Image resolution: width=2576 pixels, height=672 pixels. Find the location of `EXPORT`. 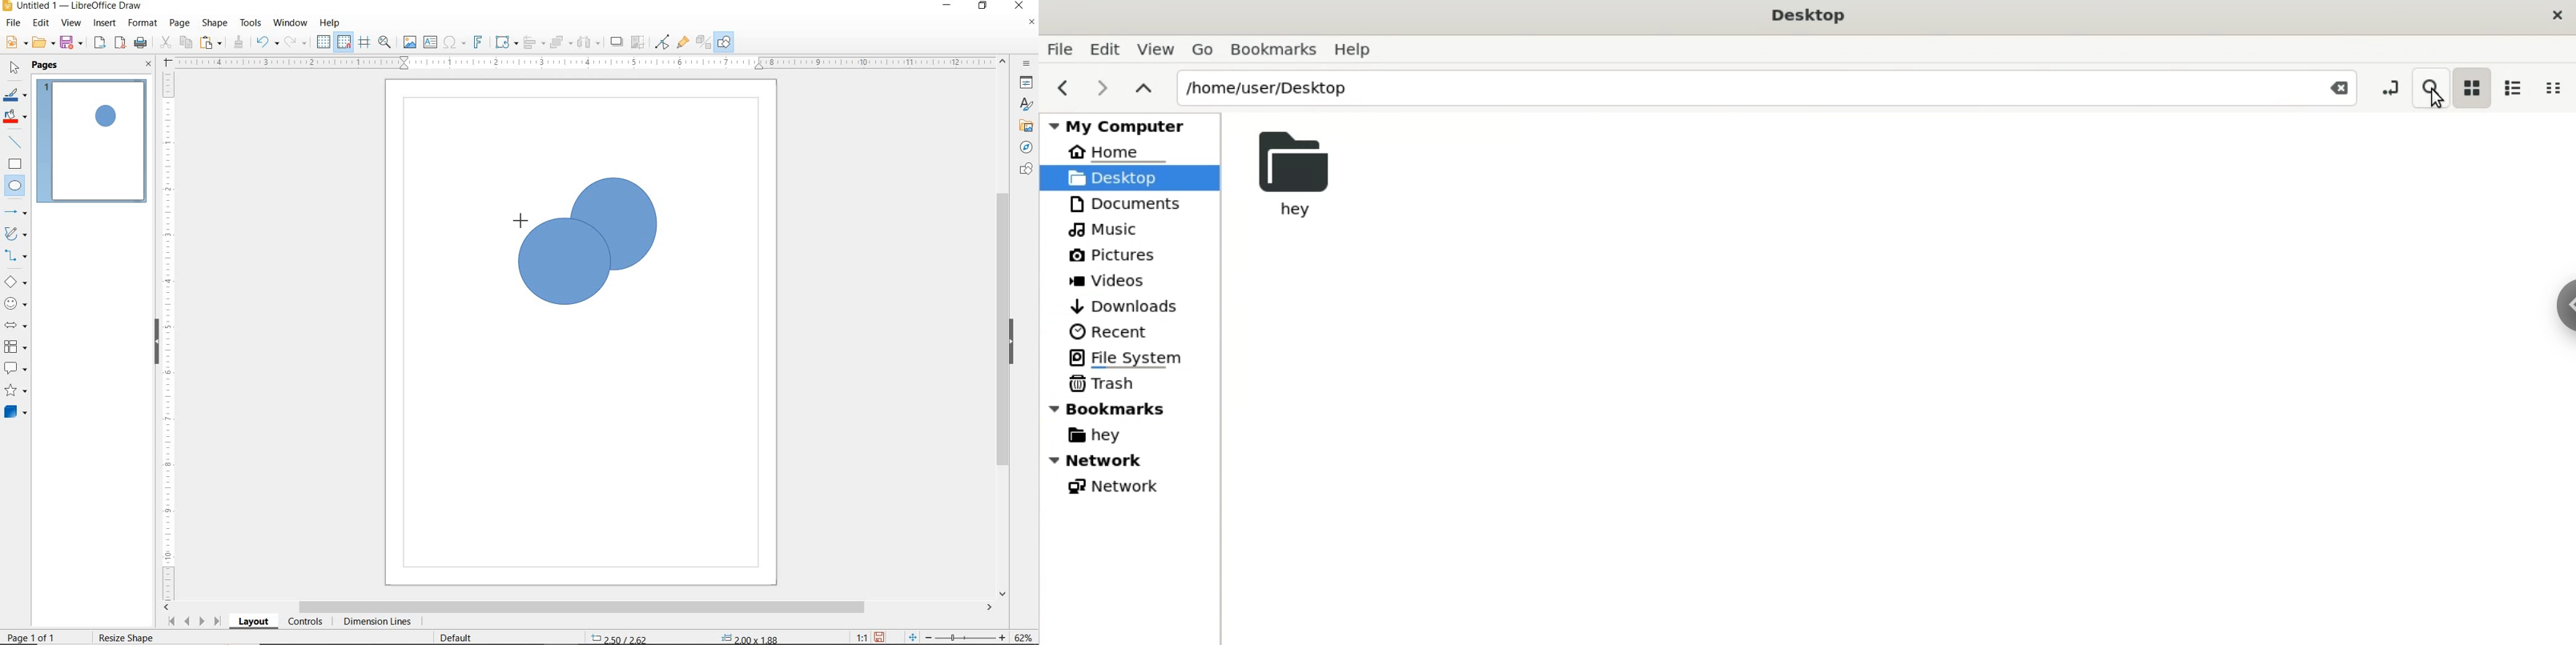

EXPORT is located at coordinates (100, 43).